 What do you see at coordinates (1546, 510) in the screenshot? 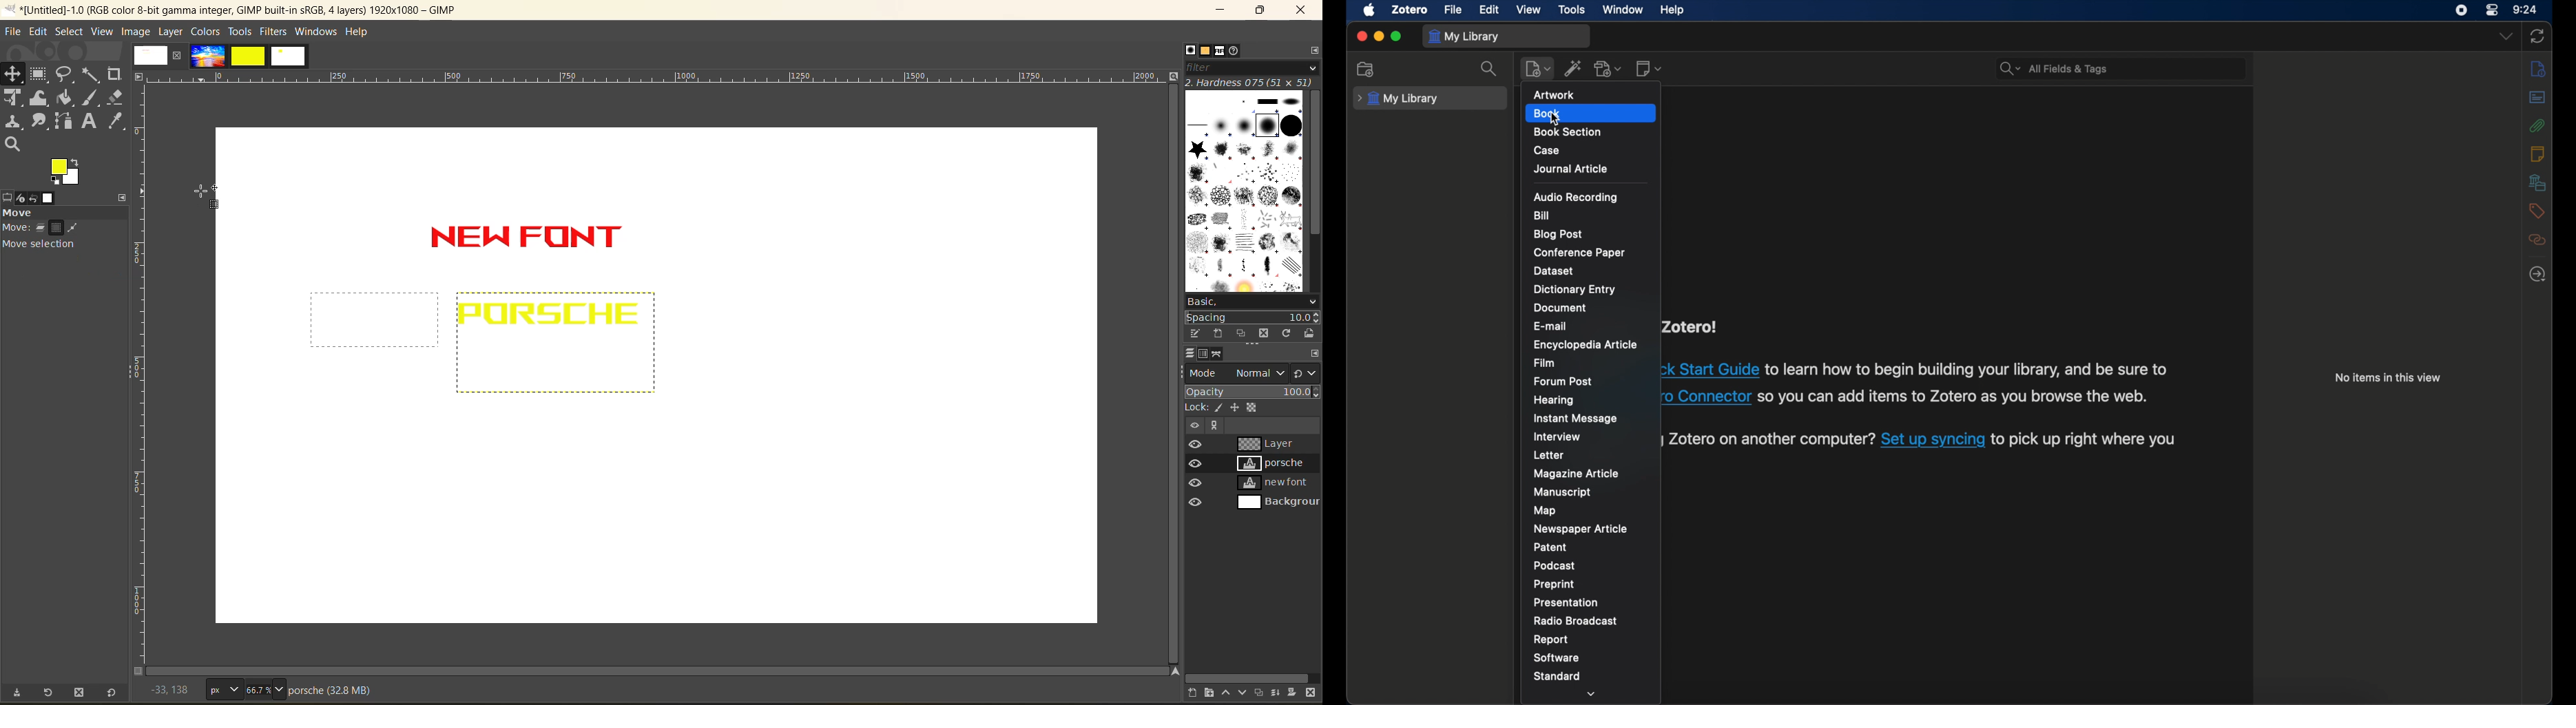
I see `map` at bounding box center [1546, 510].